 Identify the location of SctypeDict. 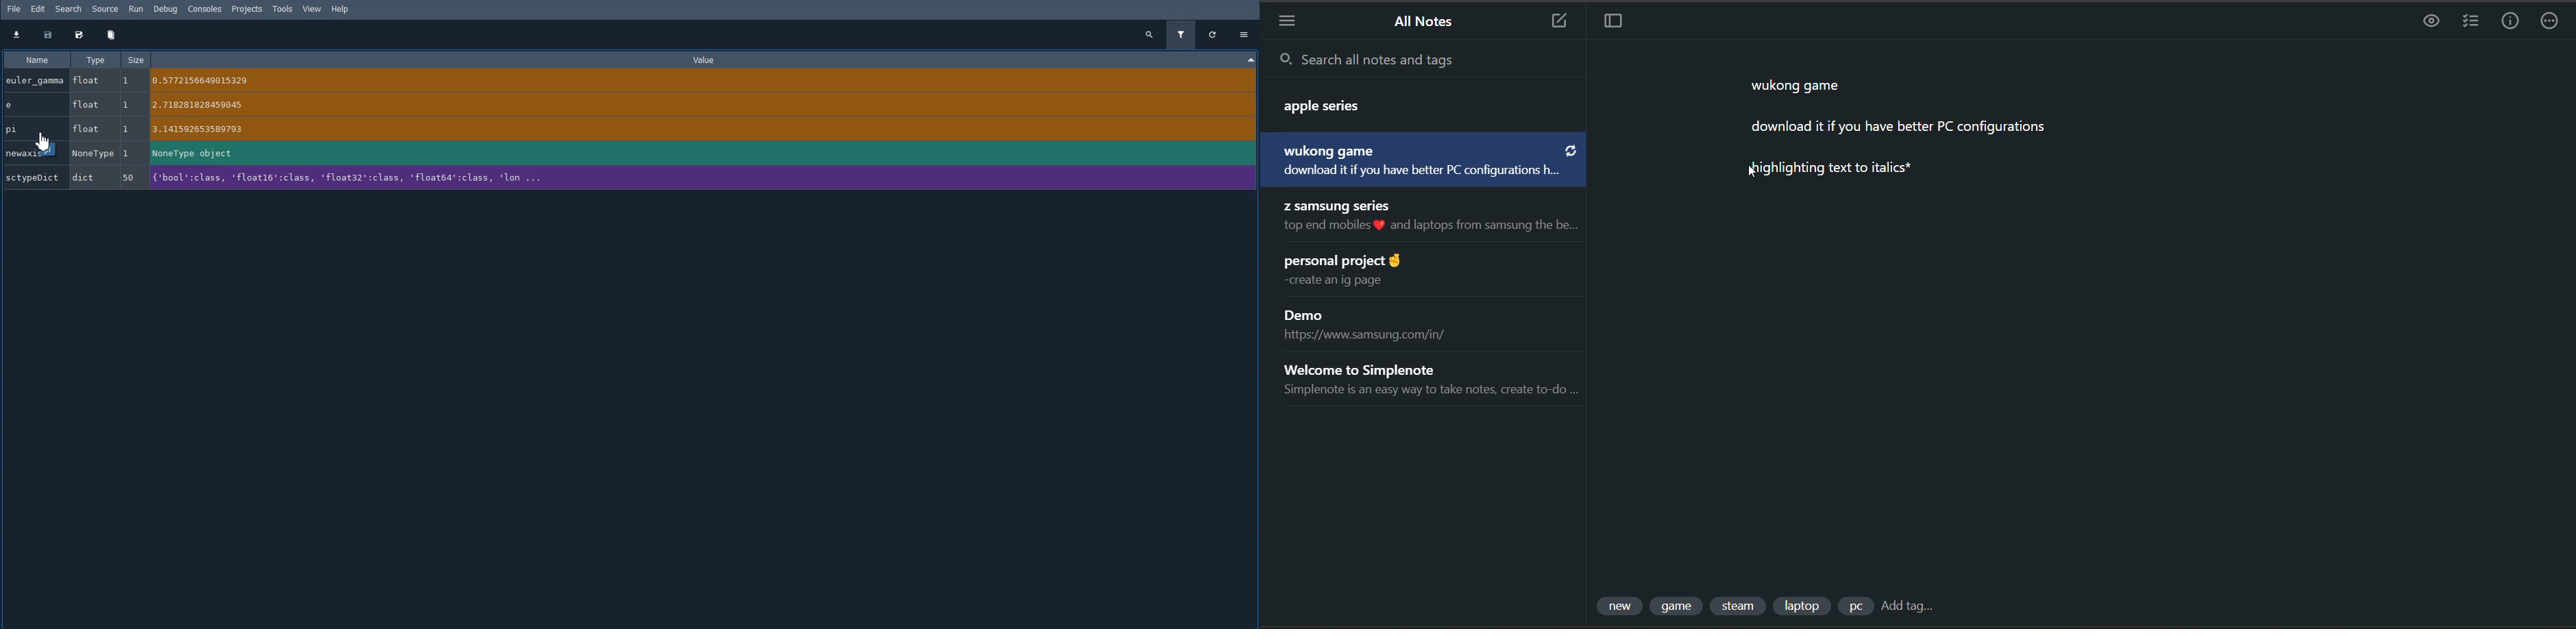
(630, 179).